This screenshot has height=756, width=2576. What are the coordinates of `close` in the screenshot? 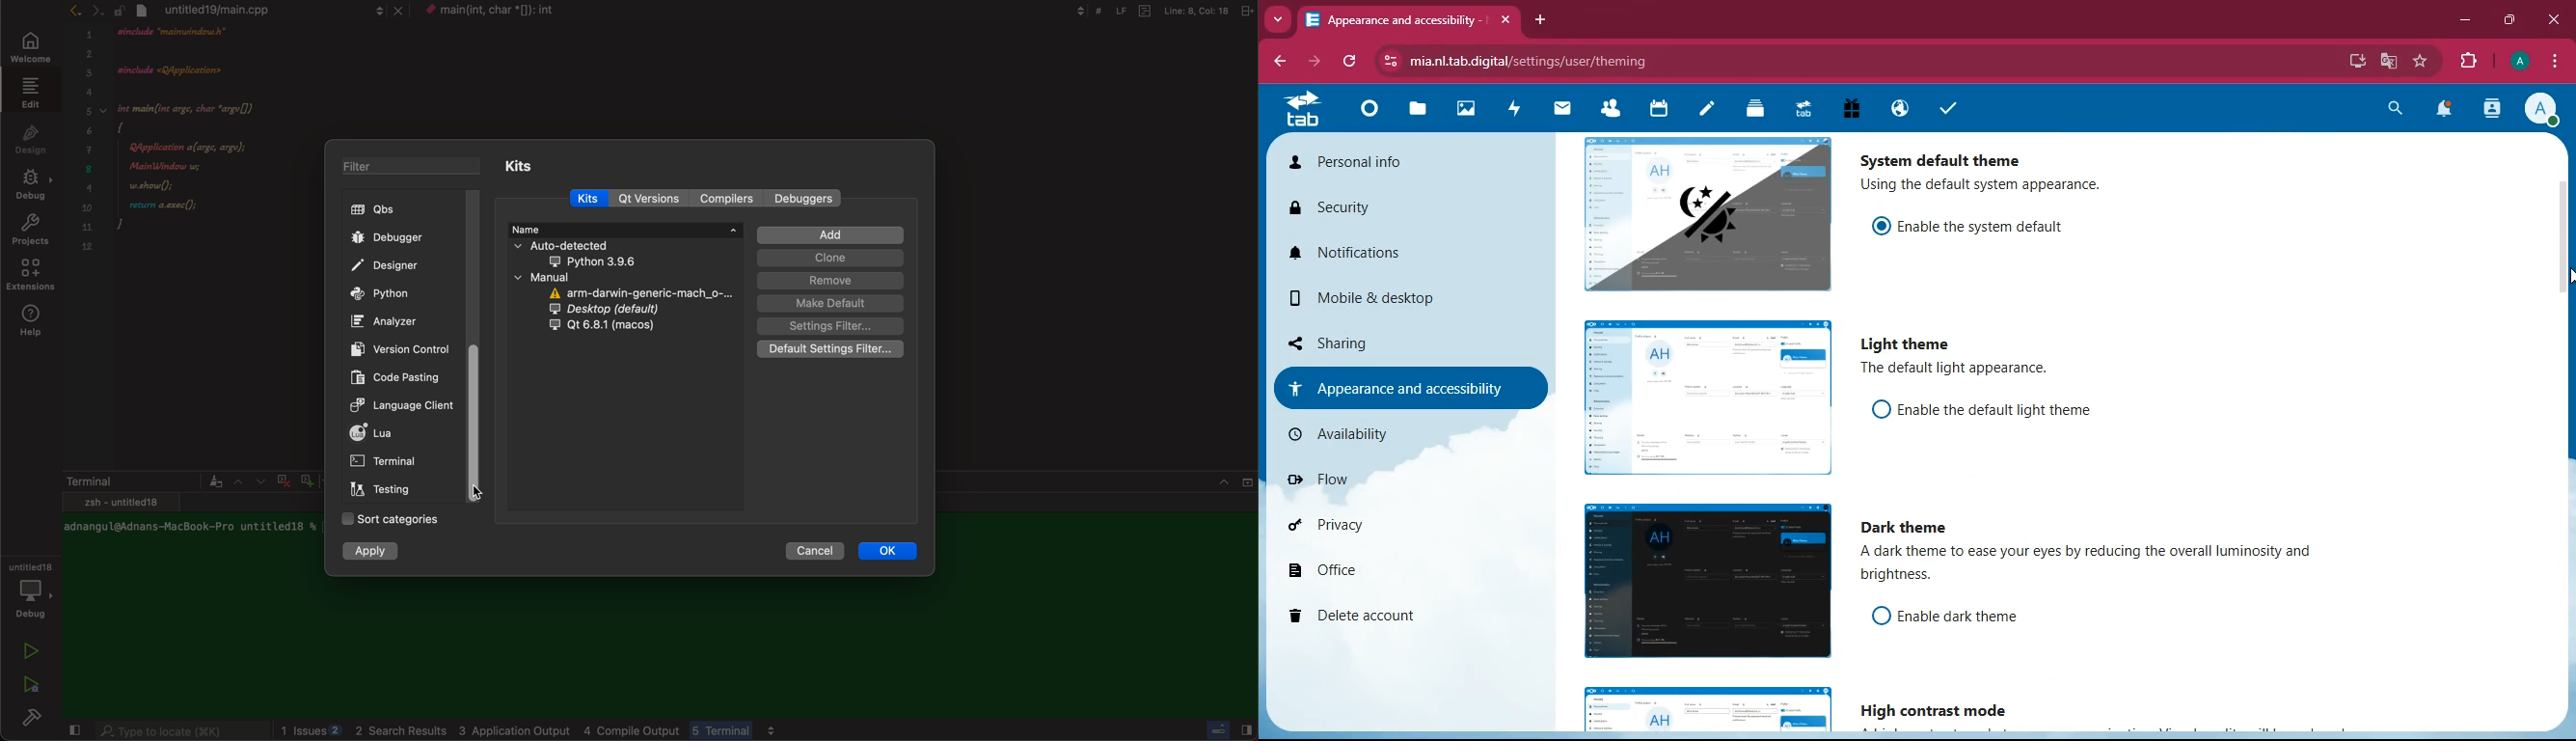 It's located at (2555, 18).